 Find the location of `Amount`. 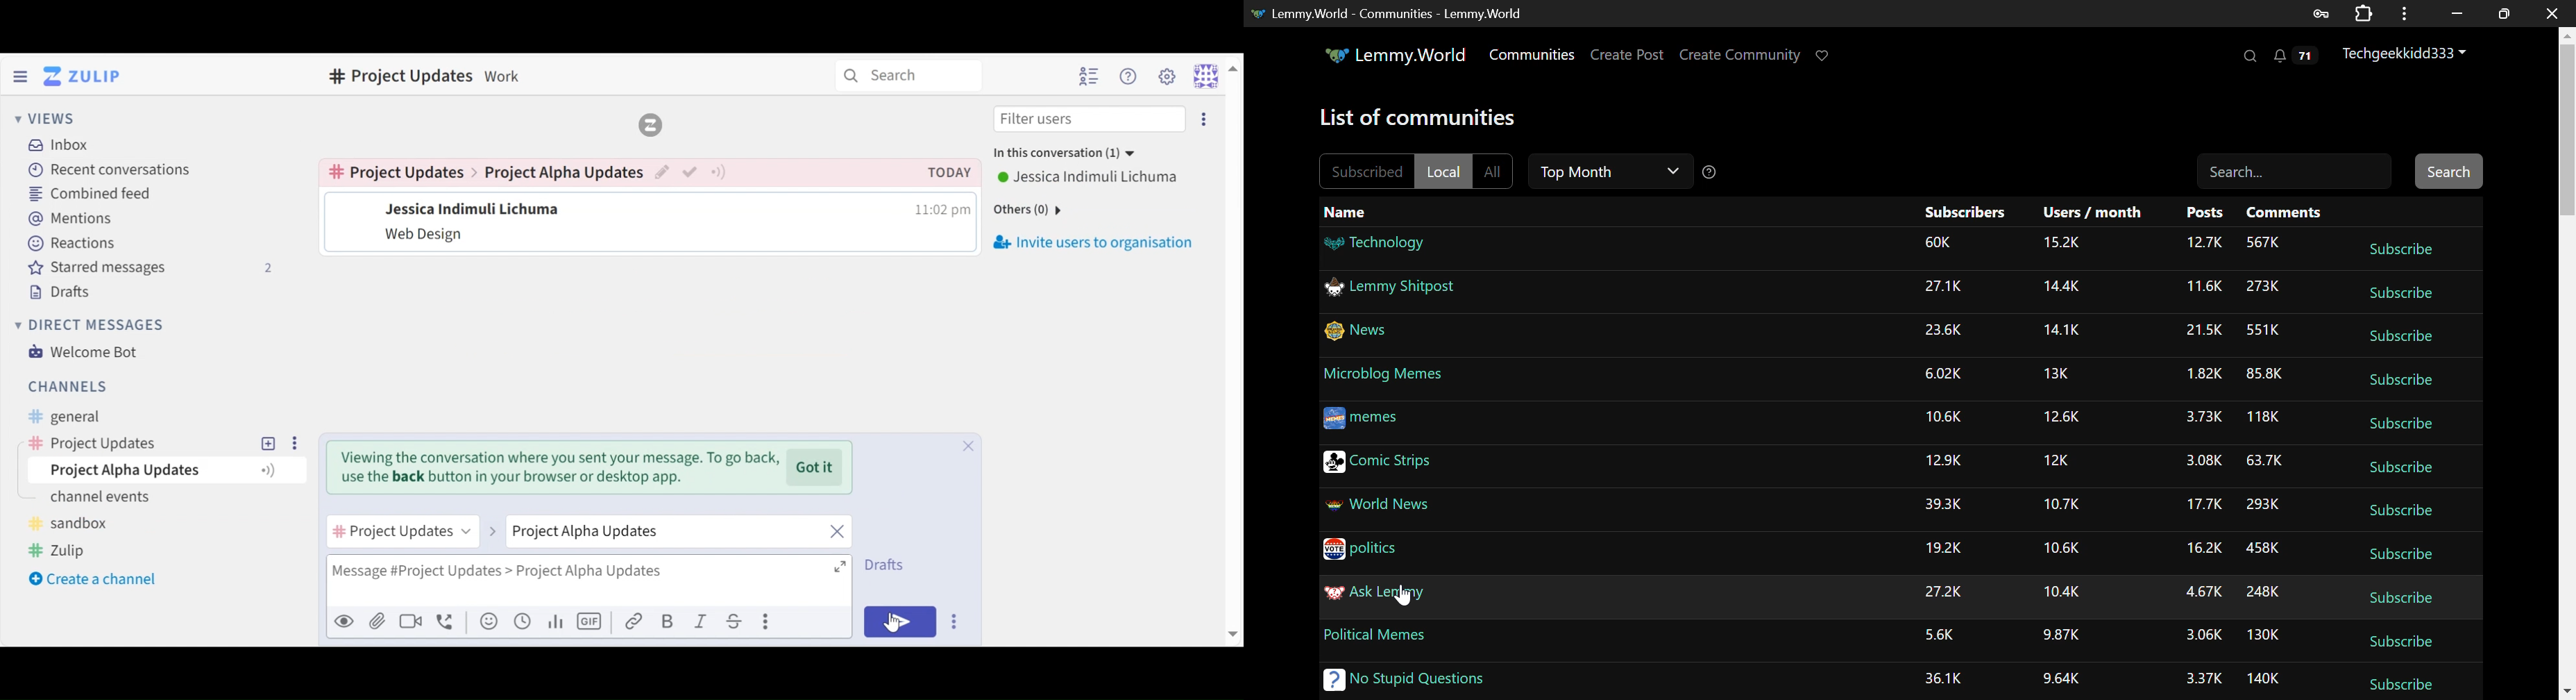

Amount is located at coordinates (2060, 331).